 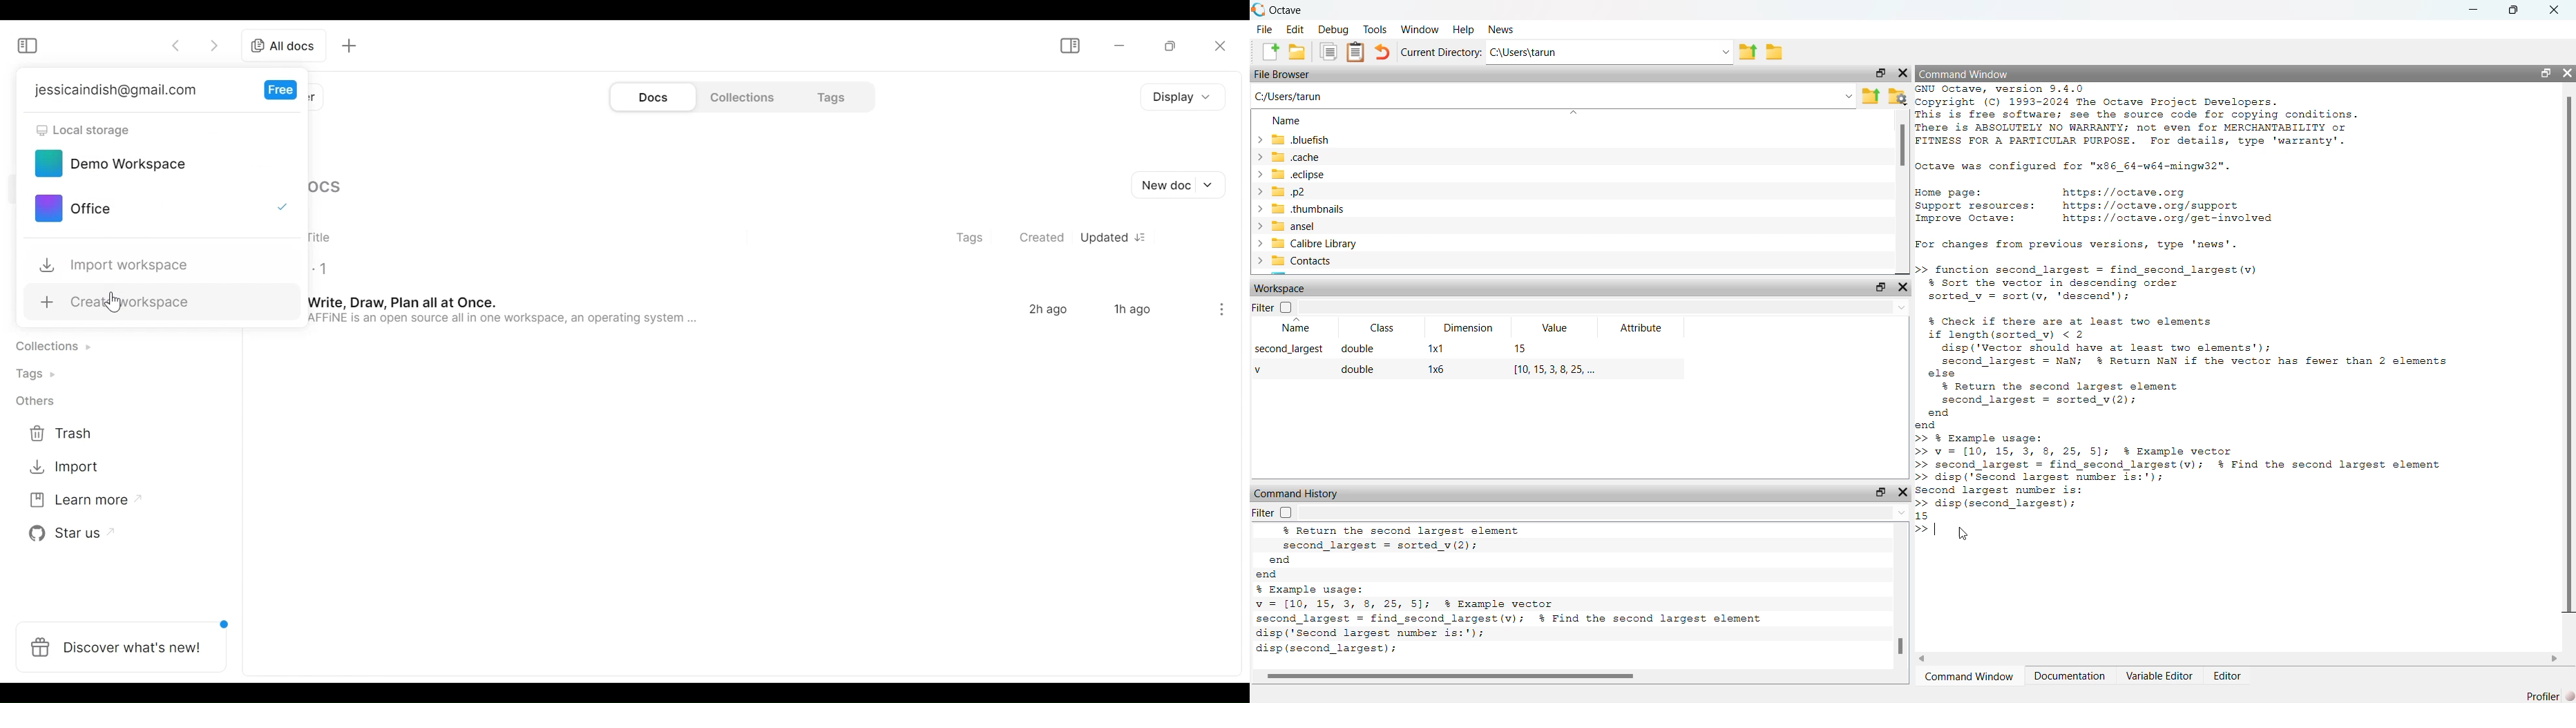 I want to click on v, so click(x=1263, y=367).